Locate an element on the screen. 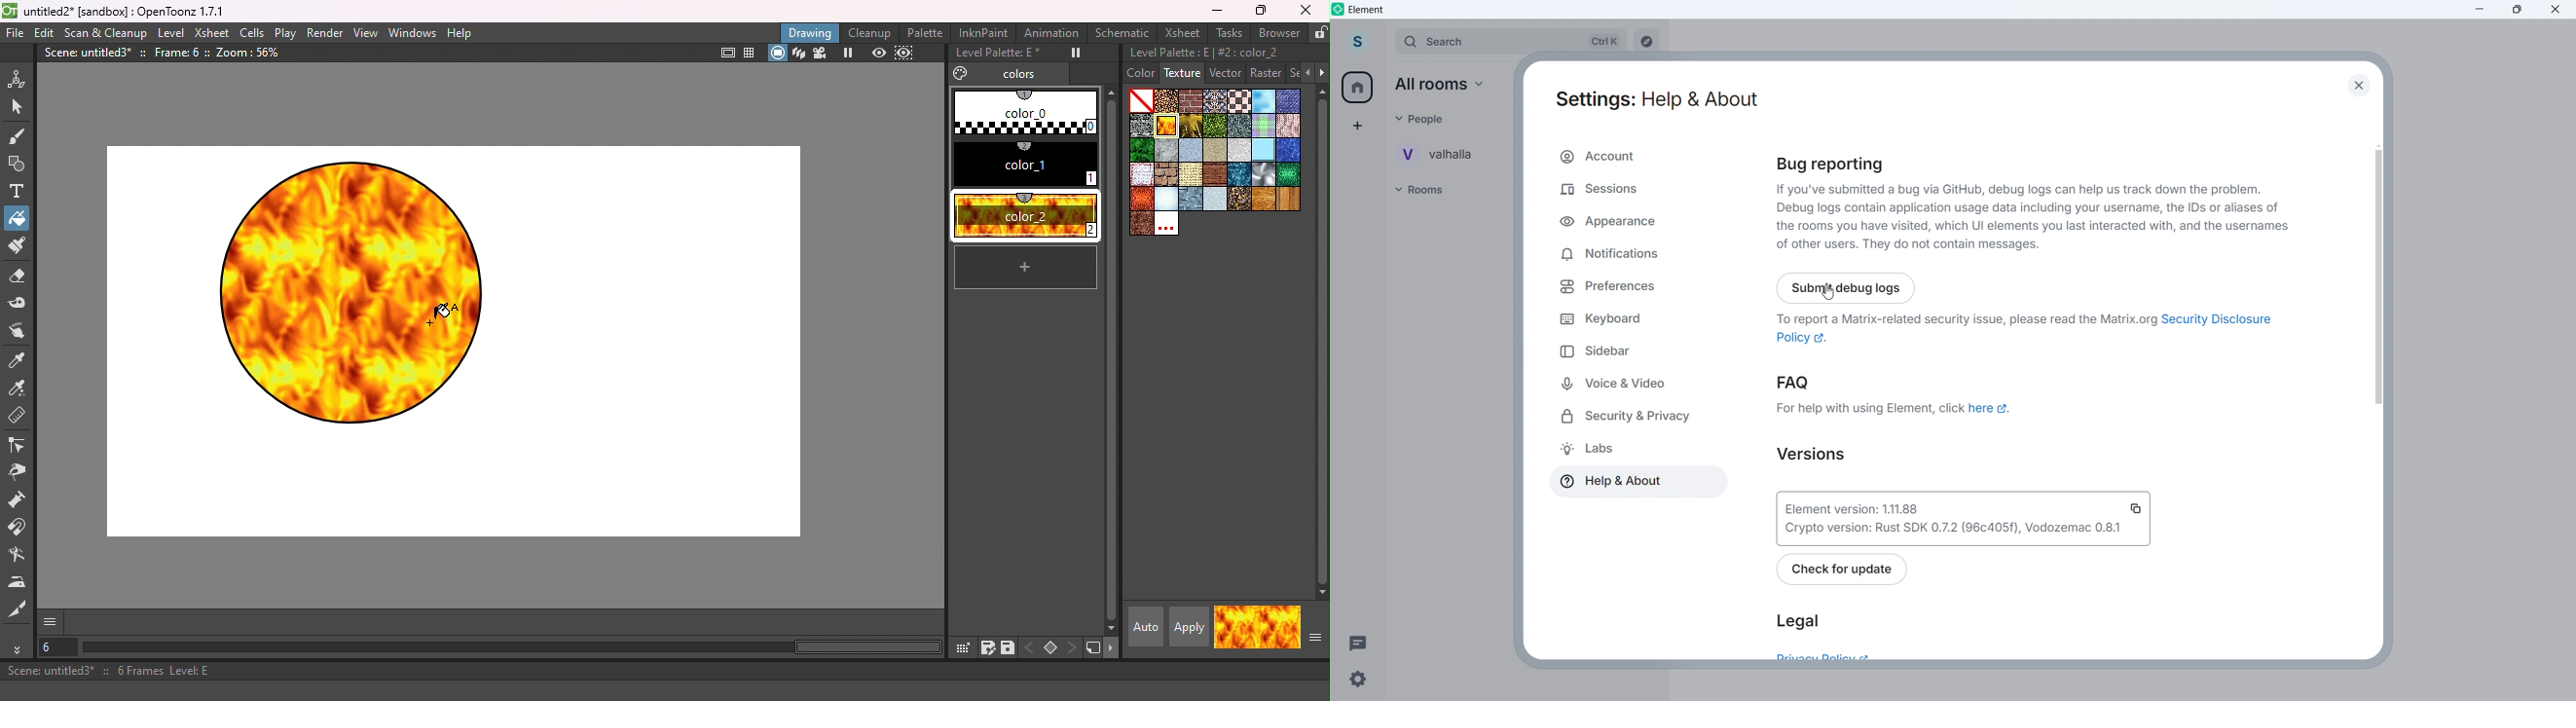 This screenshot has width=2576, height=728. Account  is located at coordinates (1630, 156).